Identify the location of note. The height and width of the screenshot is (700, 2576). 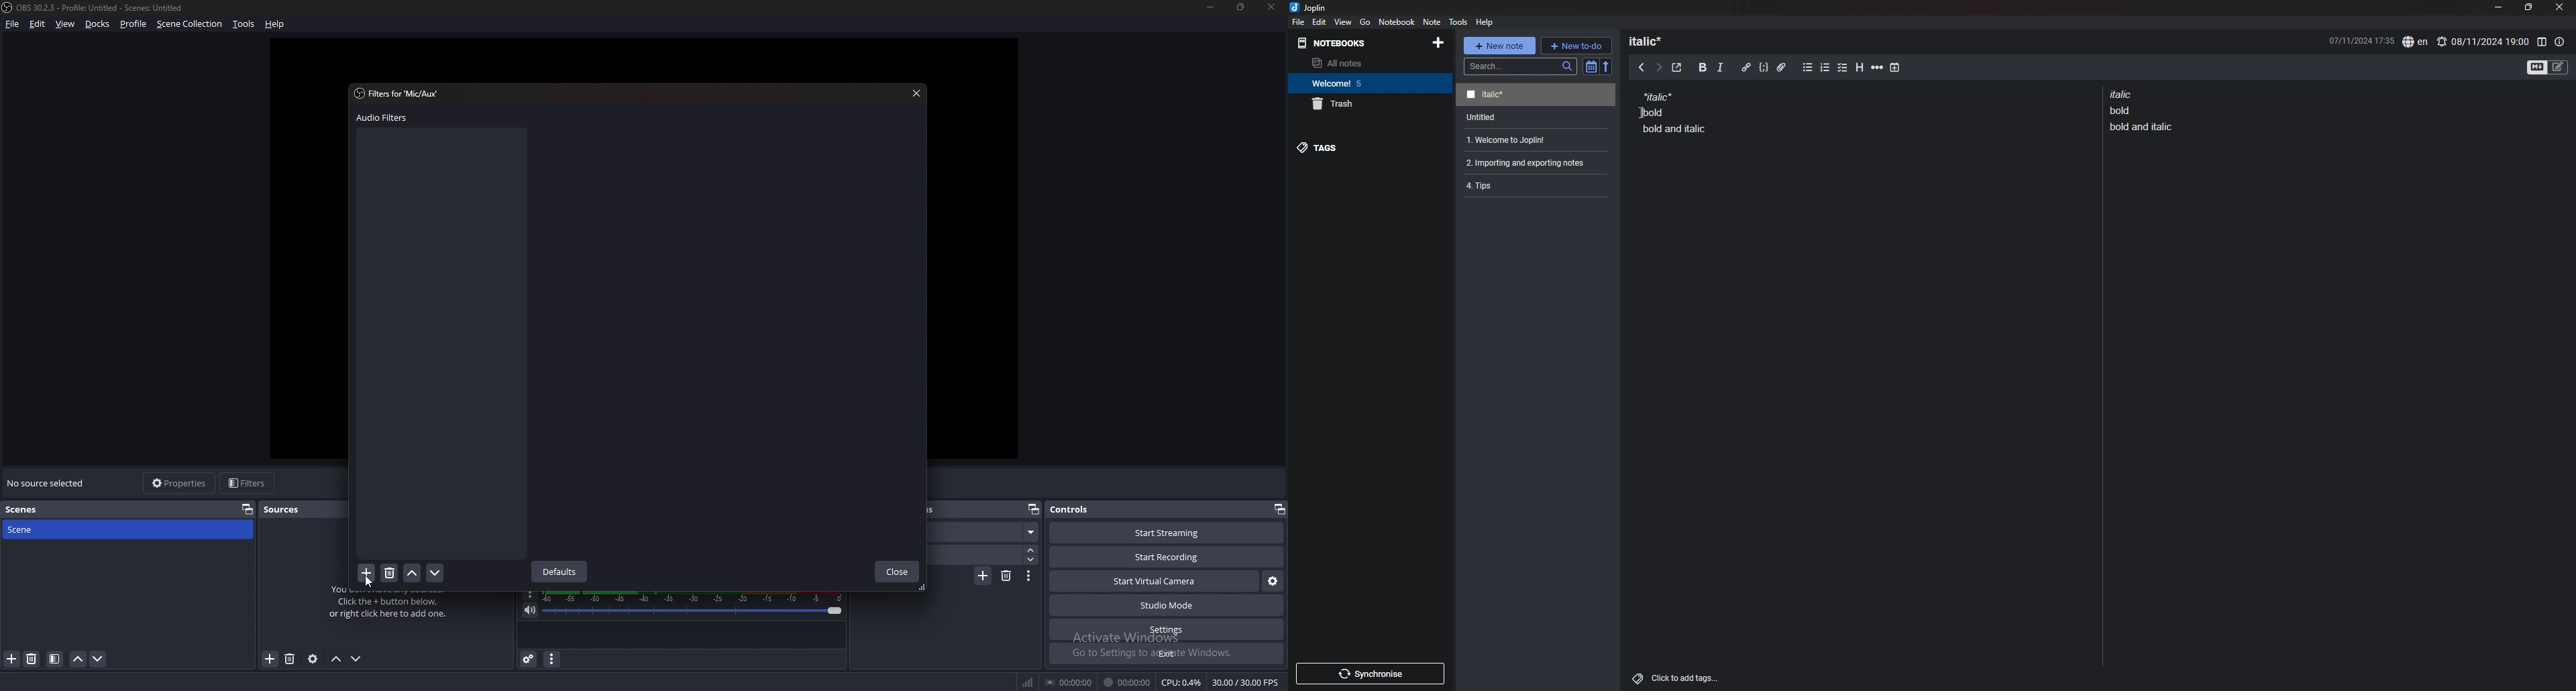
(1533, 140).